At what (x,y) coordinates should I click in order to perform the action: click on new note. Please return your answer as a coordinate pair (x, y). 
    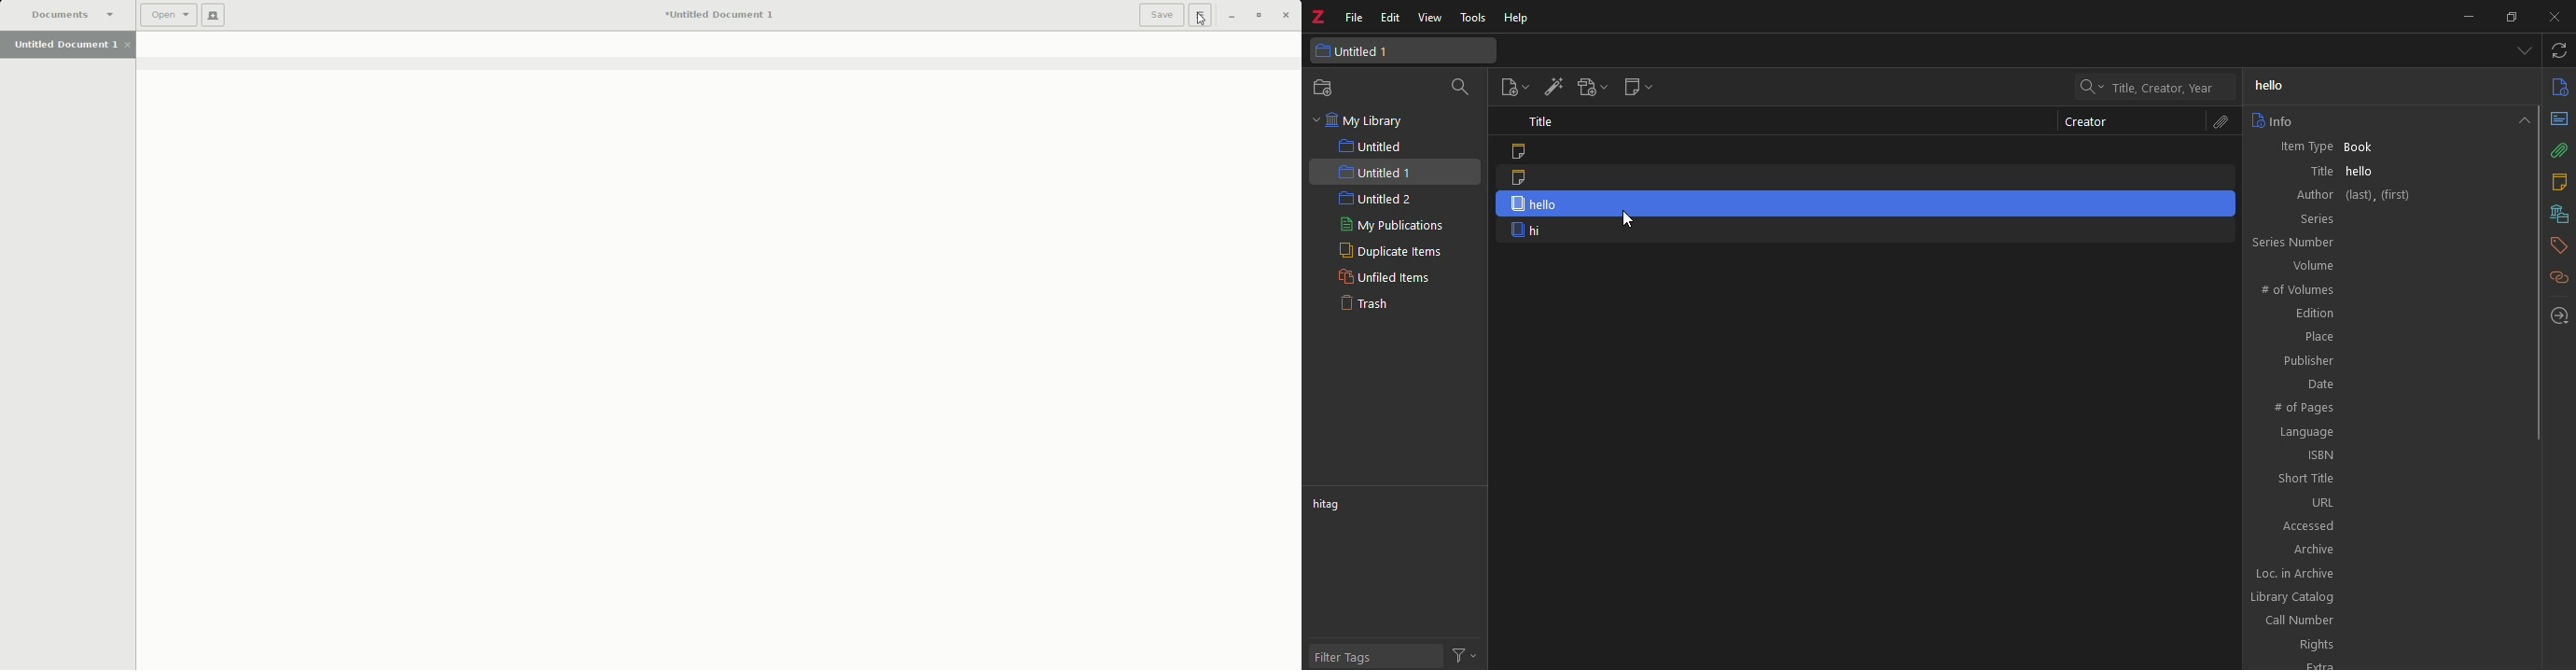
    Looking at the image, I should click on (1637, 87).